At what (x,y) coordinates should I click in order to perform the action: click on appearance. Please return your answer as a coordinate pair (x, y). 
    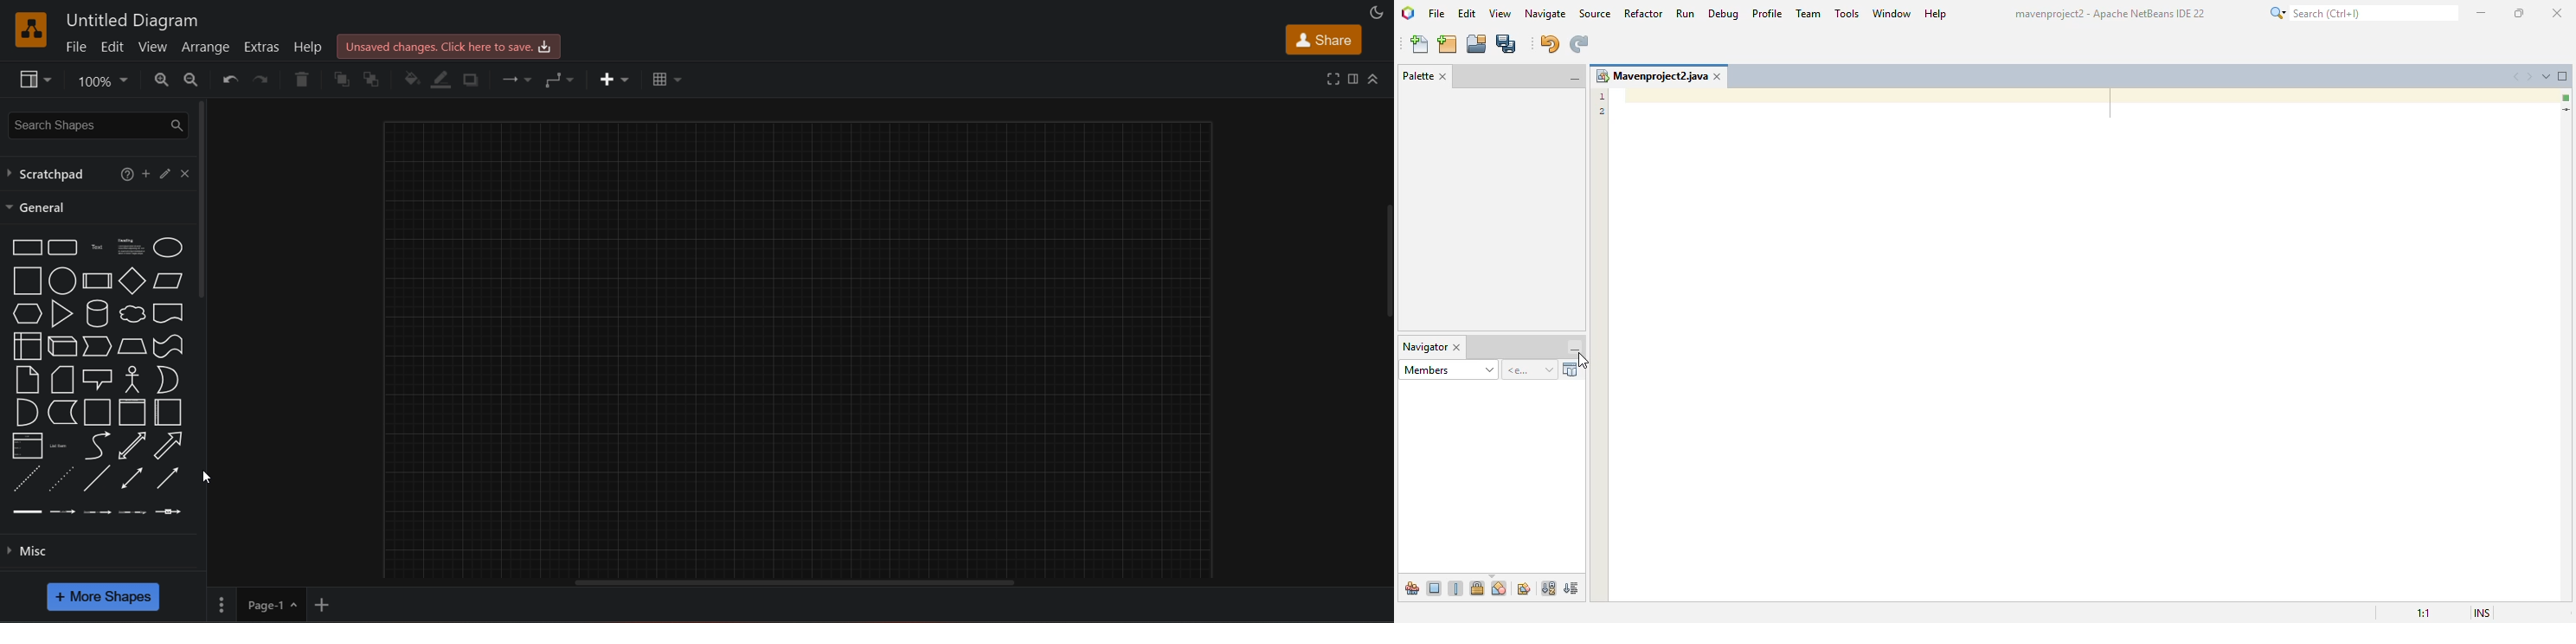
    Looking at the image, I should click on (1377, 12).